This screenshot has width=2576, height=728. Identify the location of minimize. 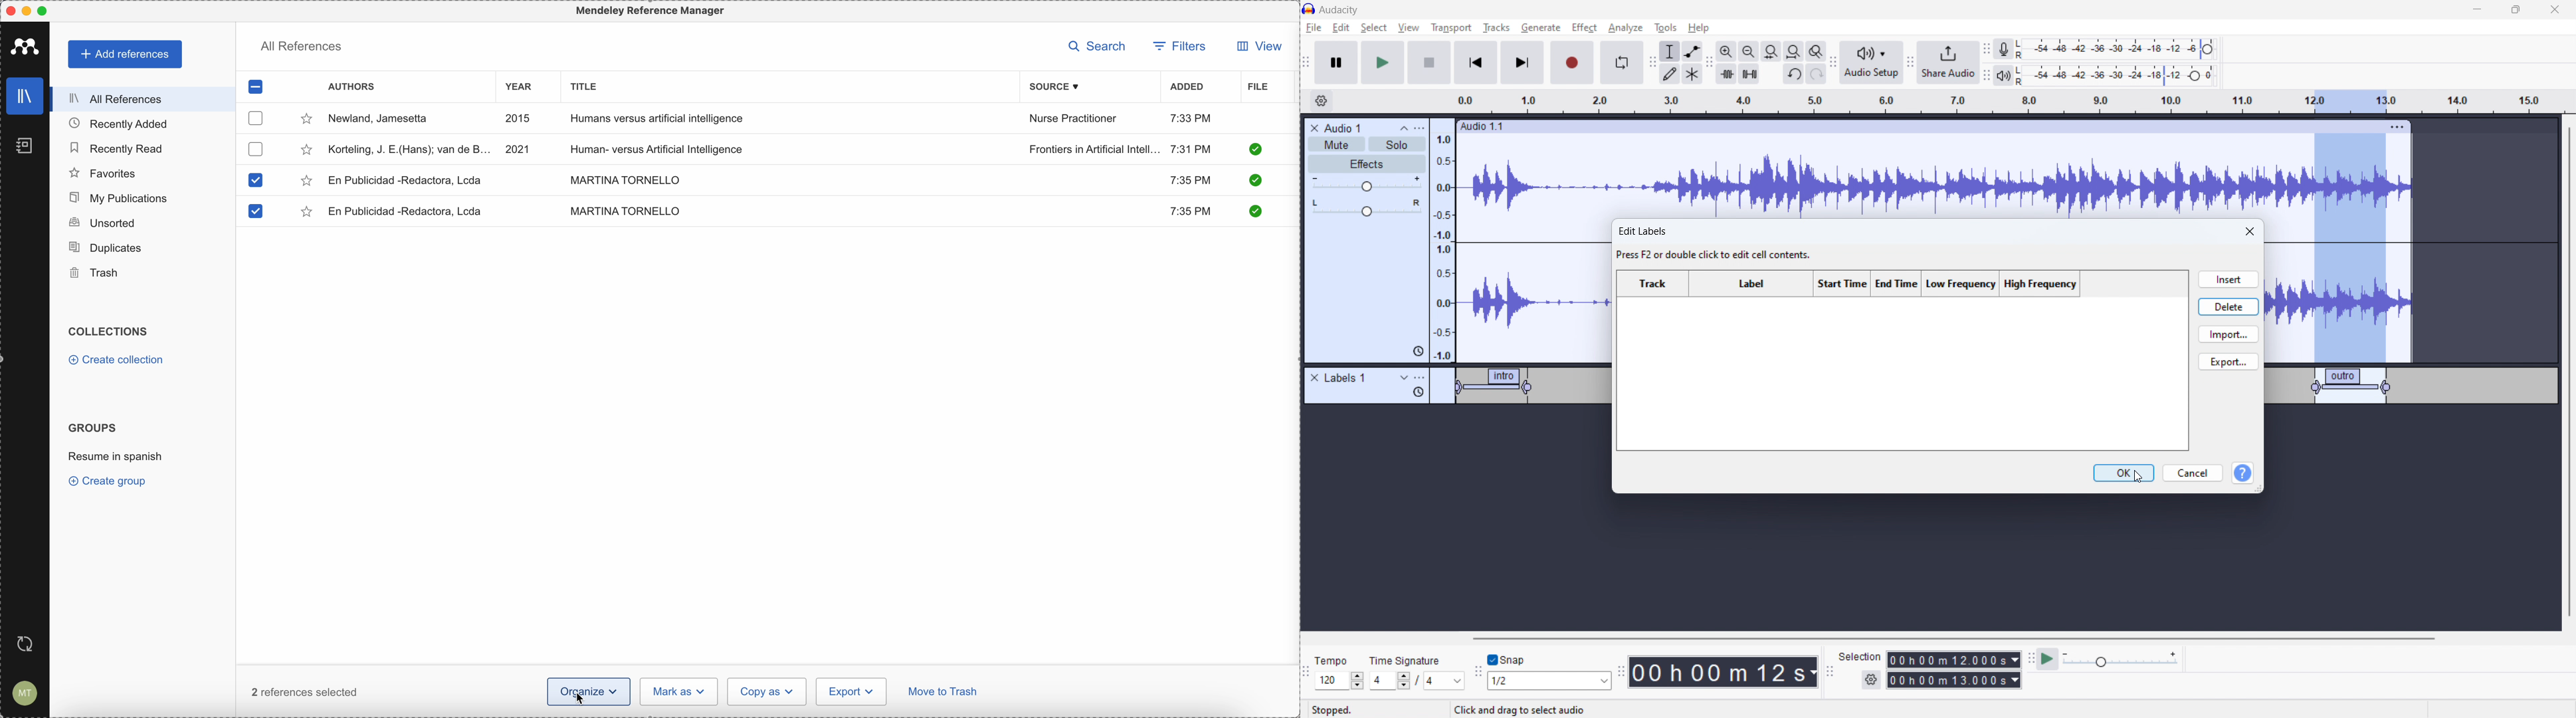
(2476, 10).